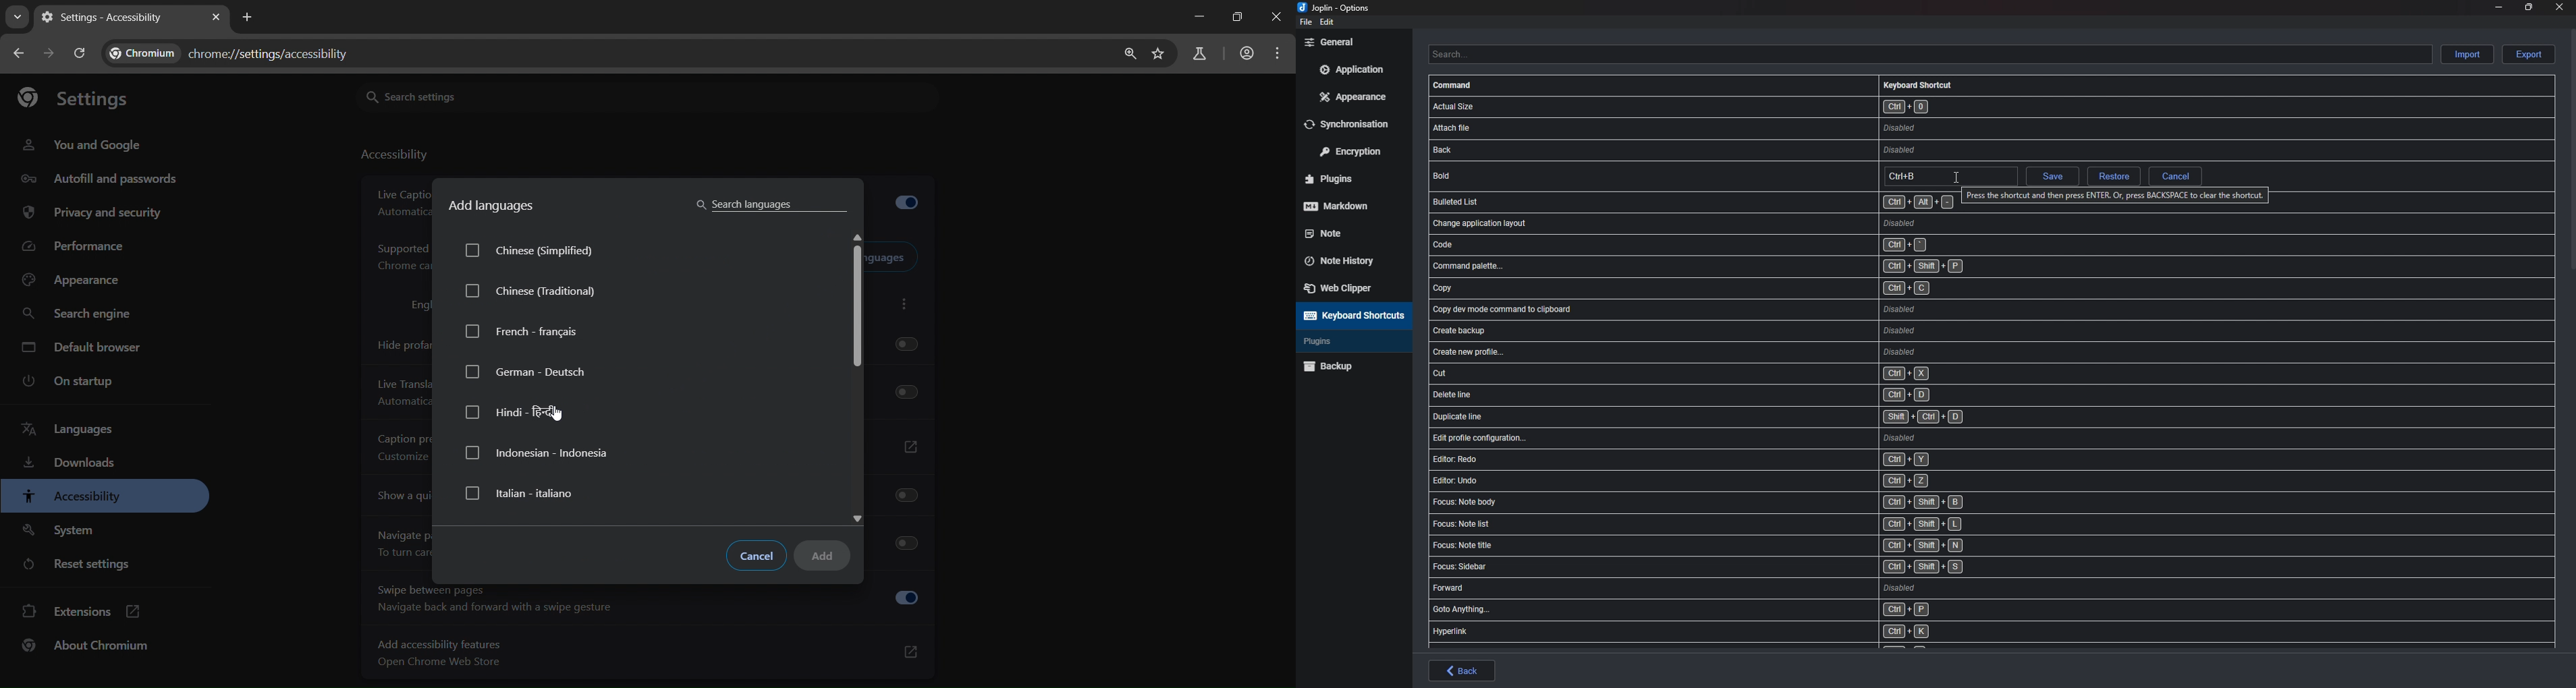  What do you see at coordinates (1753, 353) in the screenshot?
I see `shortcut` at bounding box center [1753, 353].